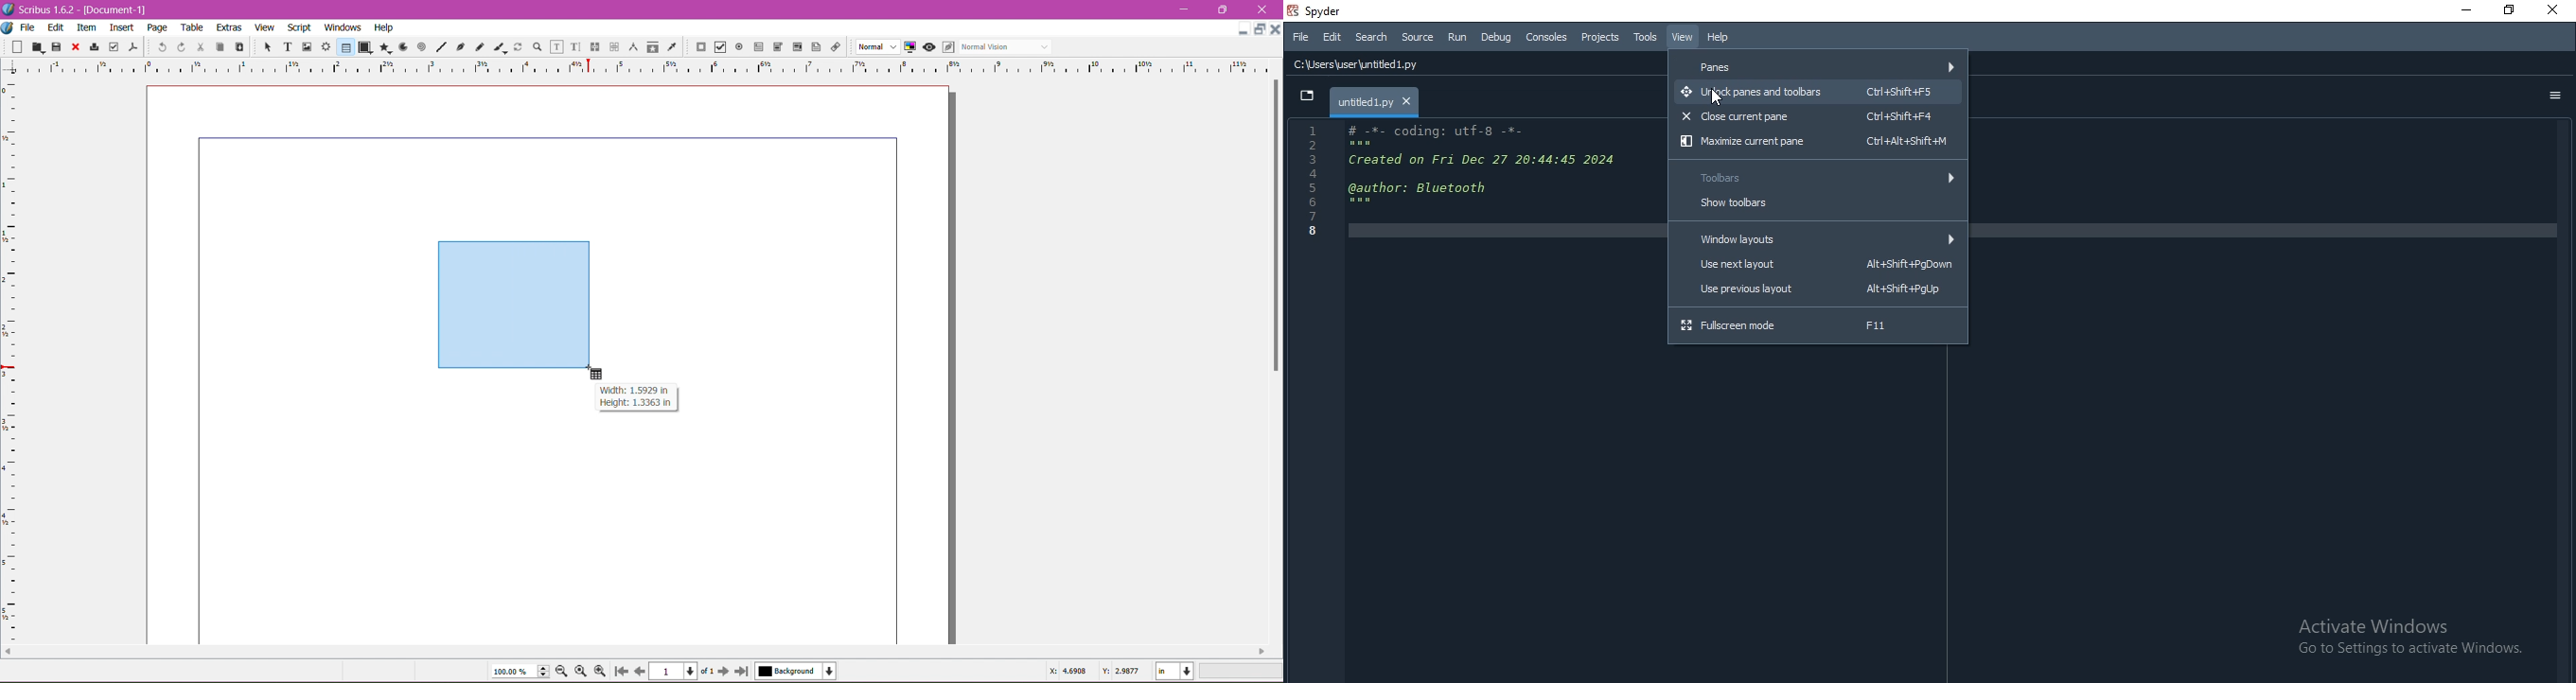 Image resolution: width=2576 pixels, height=700 pixels. Describe the element at coordinates (520, 672) in the screenshot. I see `100.00 %` at that location.